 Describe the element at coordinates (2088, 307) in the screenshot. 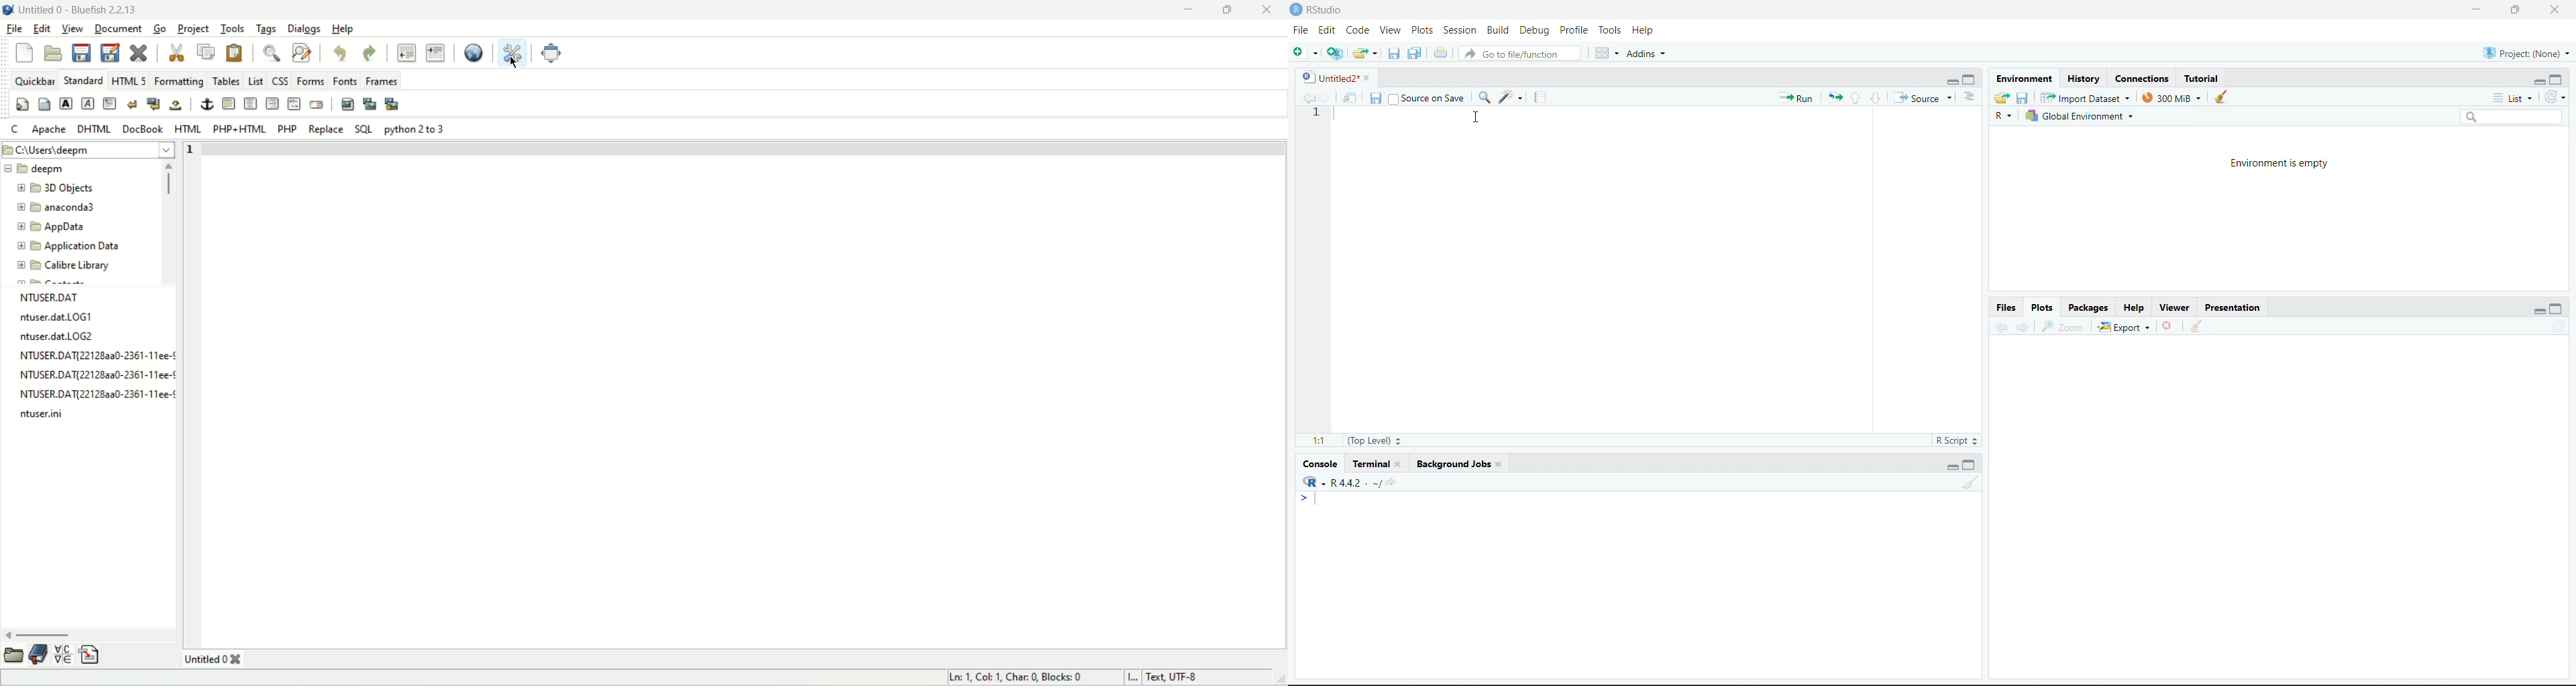

I see `Packages` at that location.